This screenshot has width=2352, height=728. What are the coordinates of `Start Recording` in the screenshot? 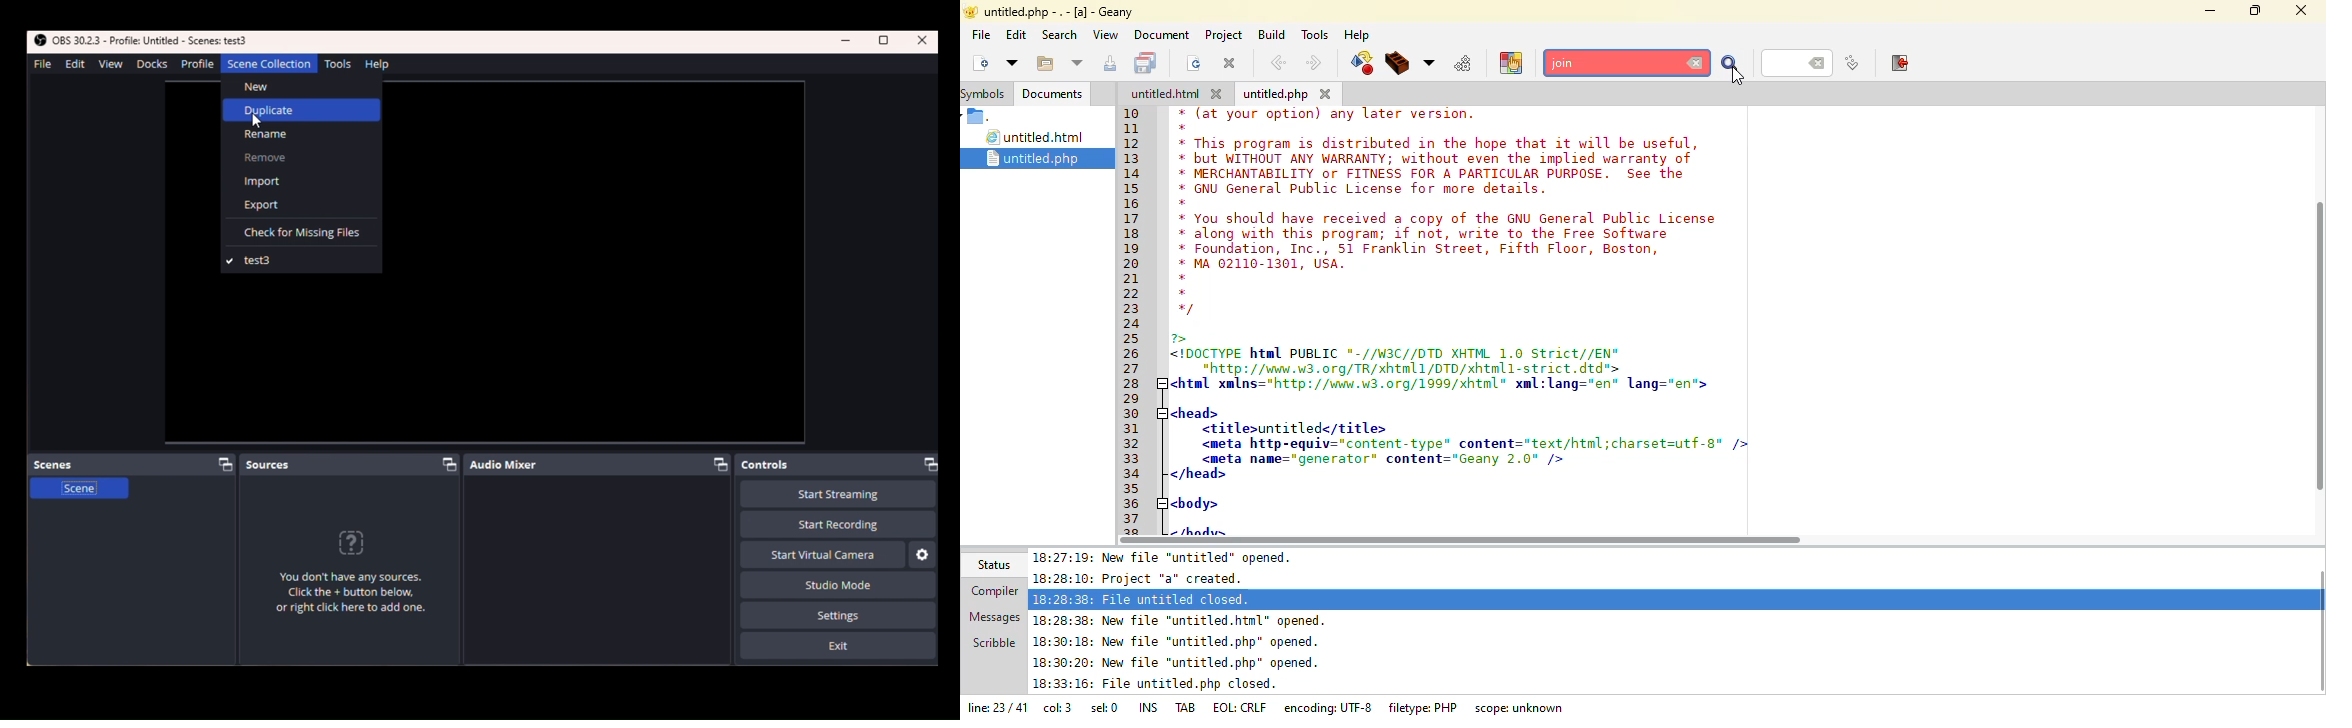 It's located at (779, 525).